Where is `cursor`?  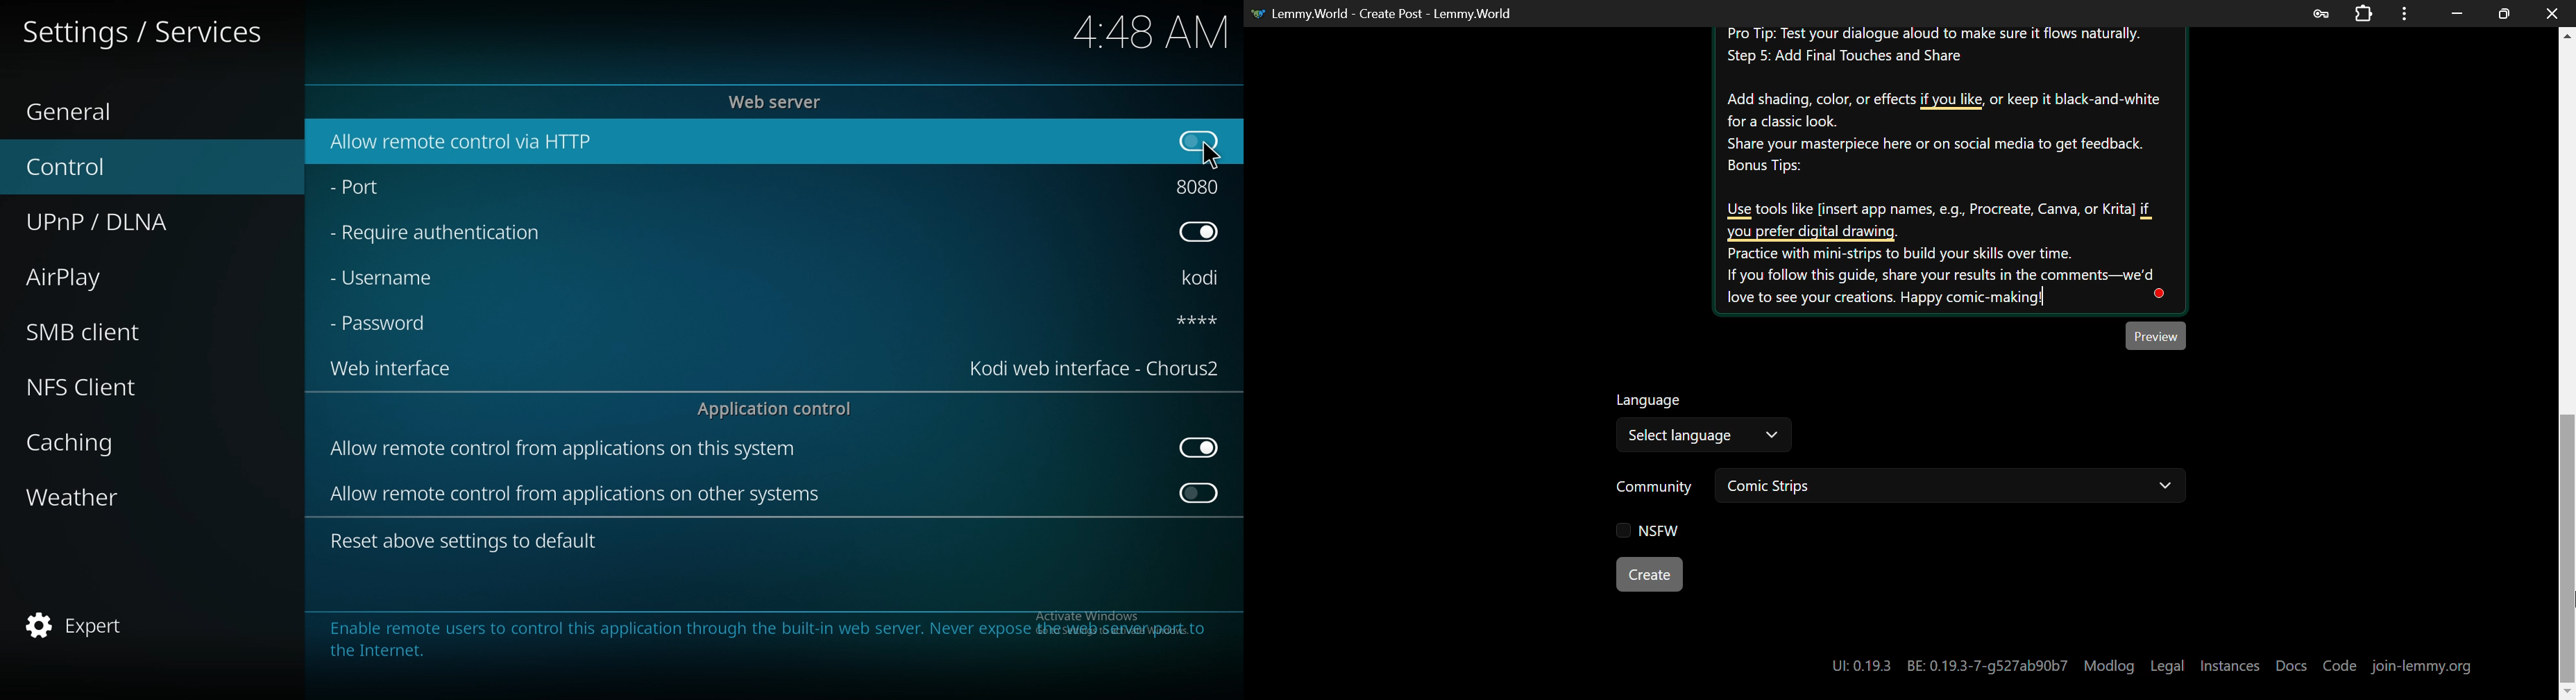 cursor is located at coordinates (1211, 153).